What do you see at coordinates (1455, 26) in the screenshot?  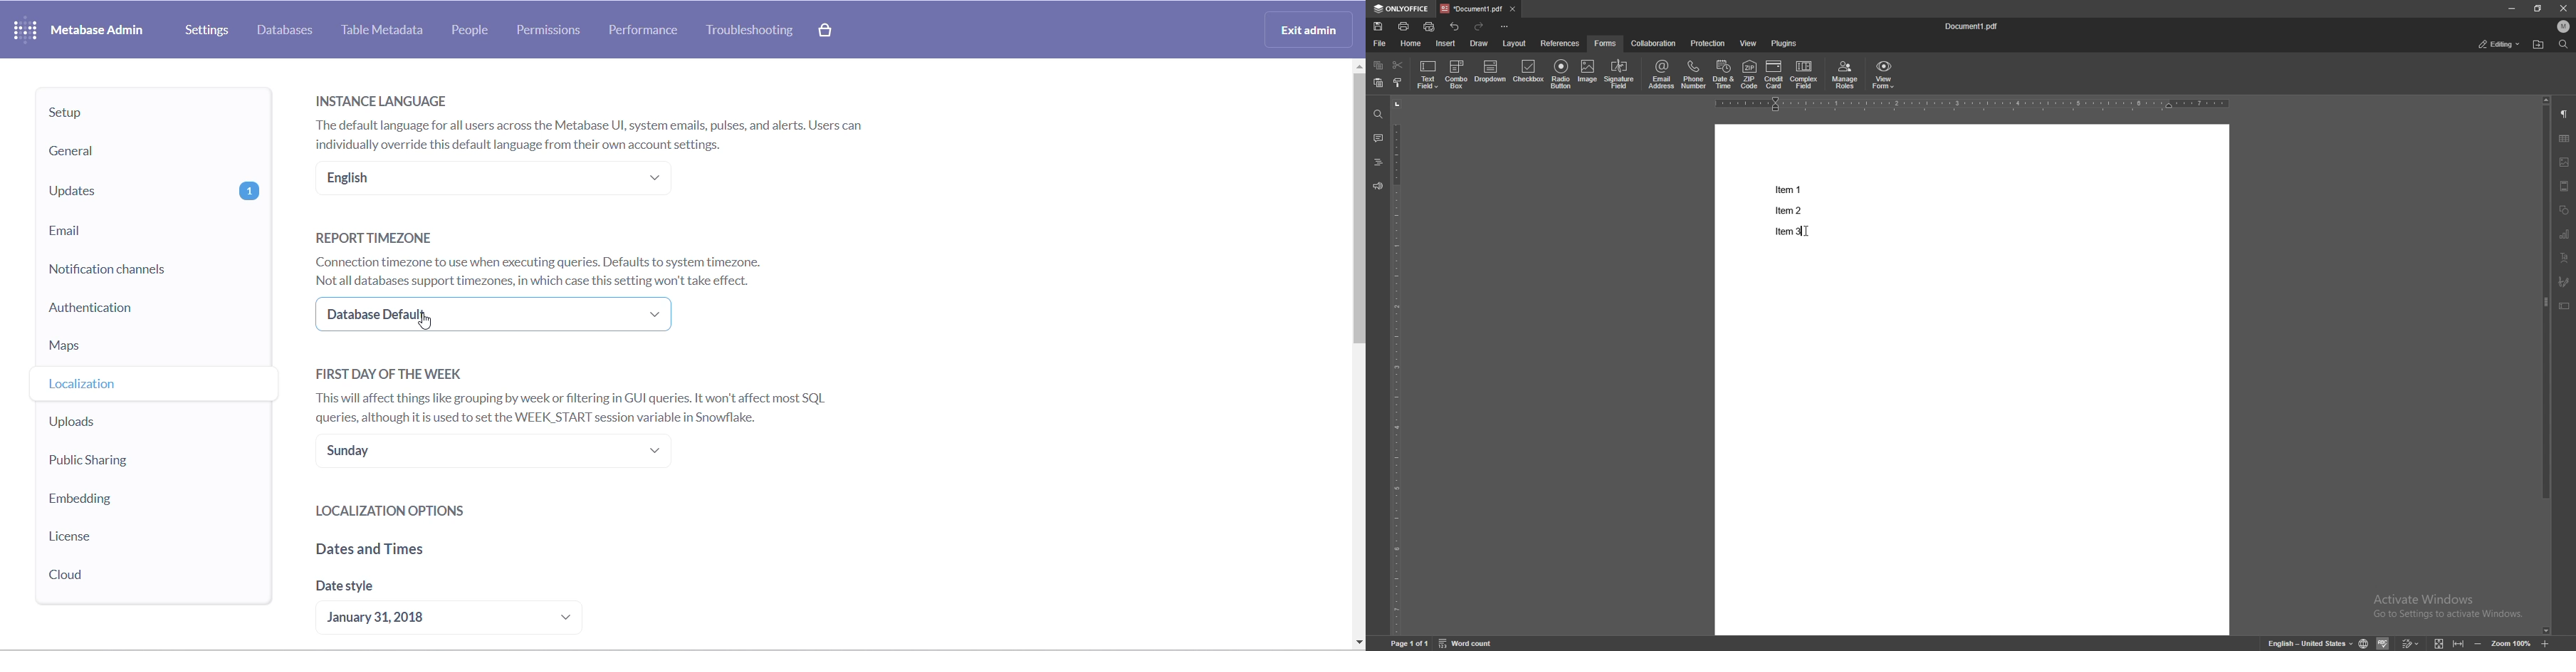 I see `undo` at bounding box center [1455, 26].